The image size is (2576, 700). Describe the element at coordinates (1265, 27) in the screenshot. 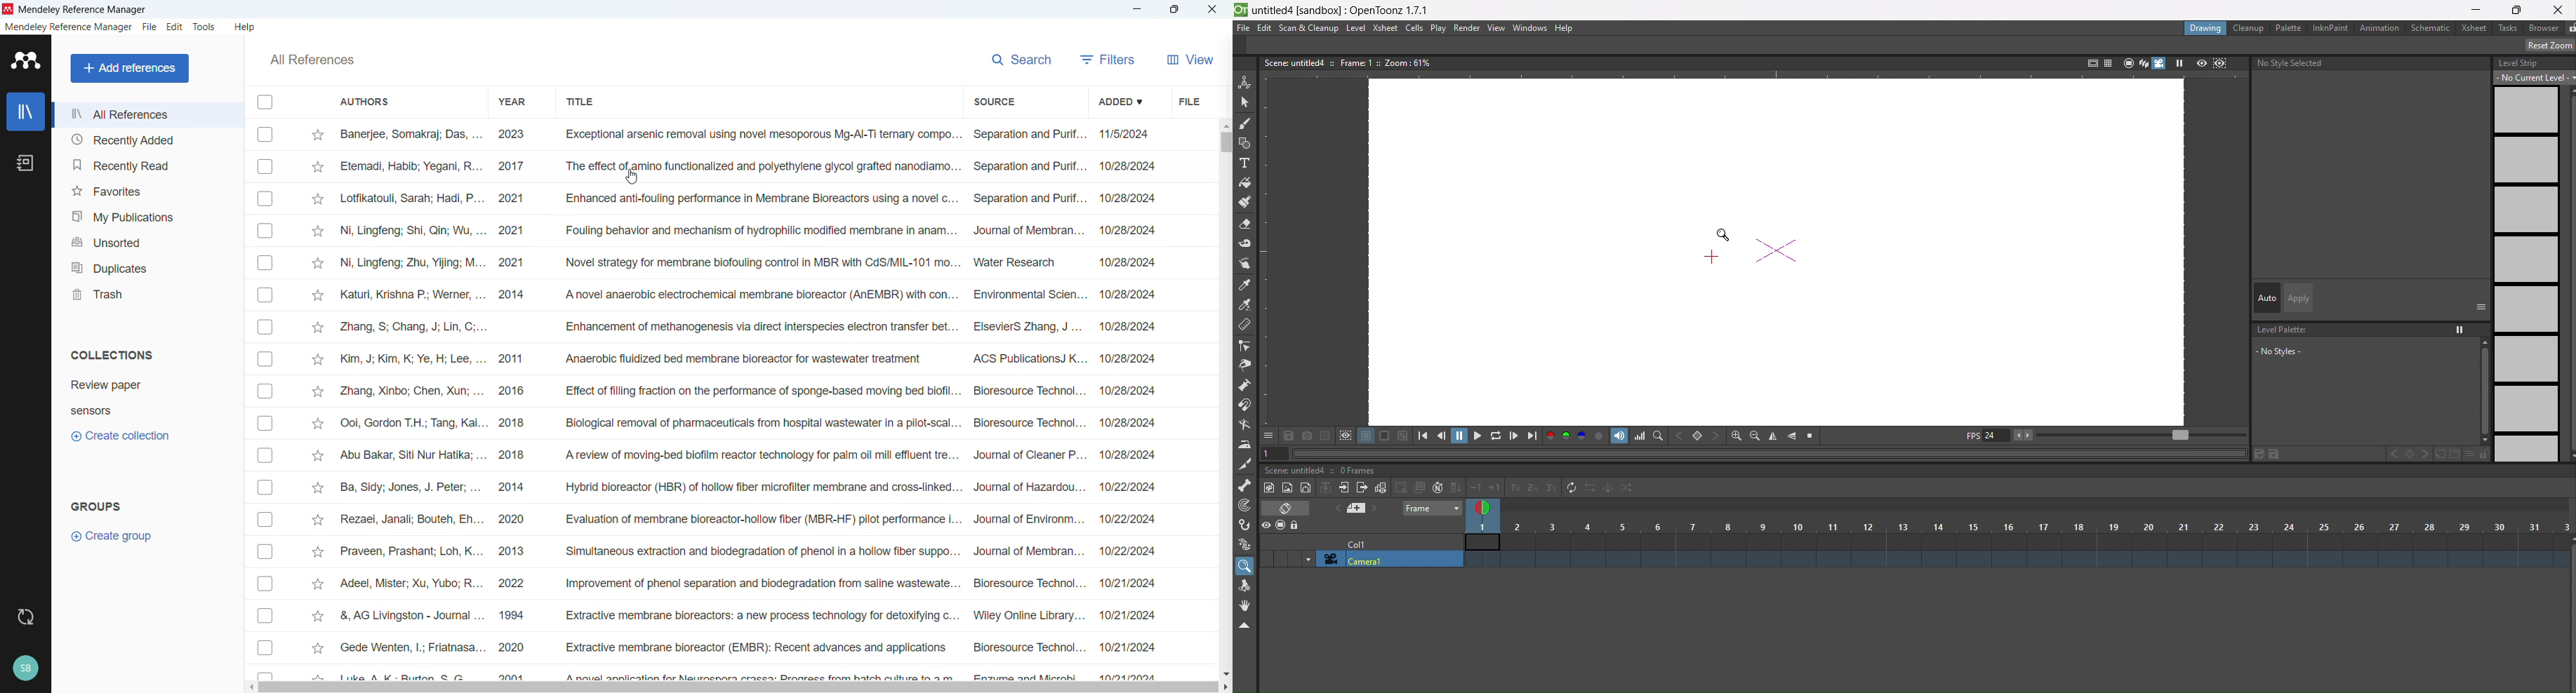

I see `edit` at that location.